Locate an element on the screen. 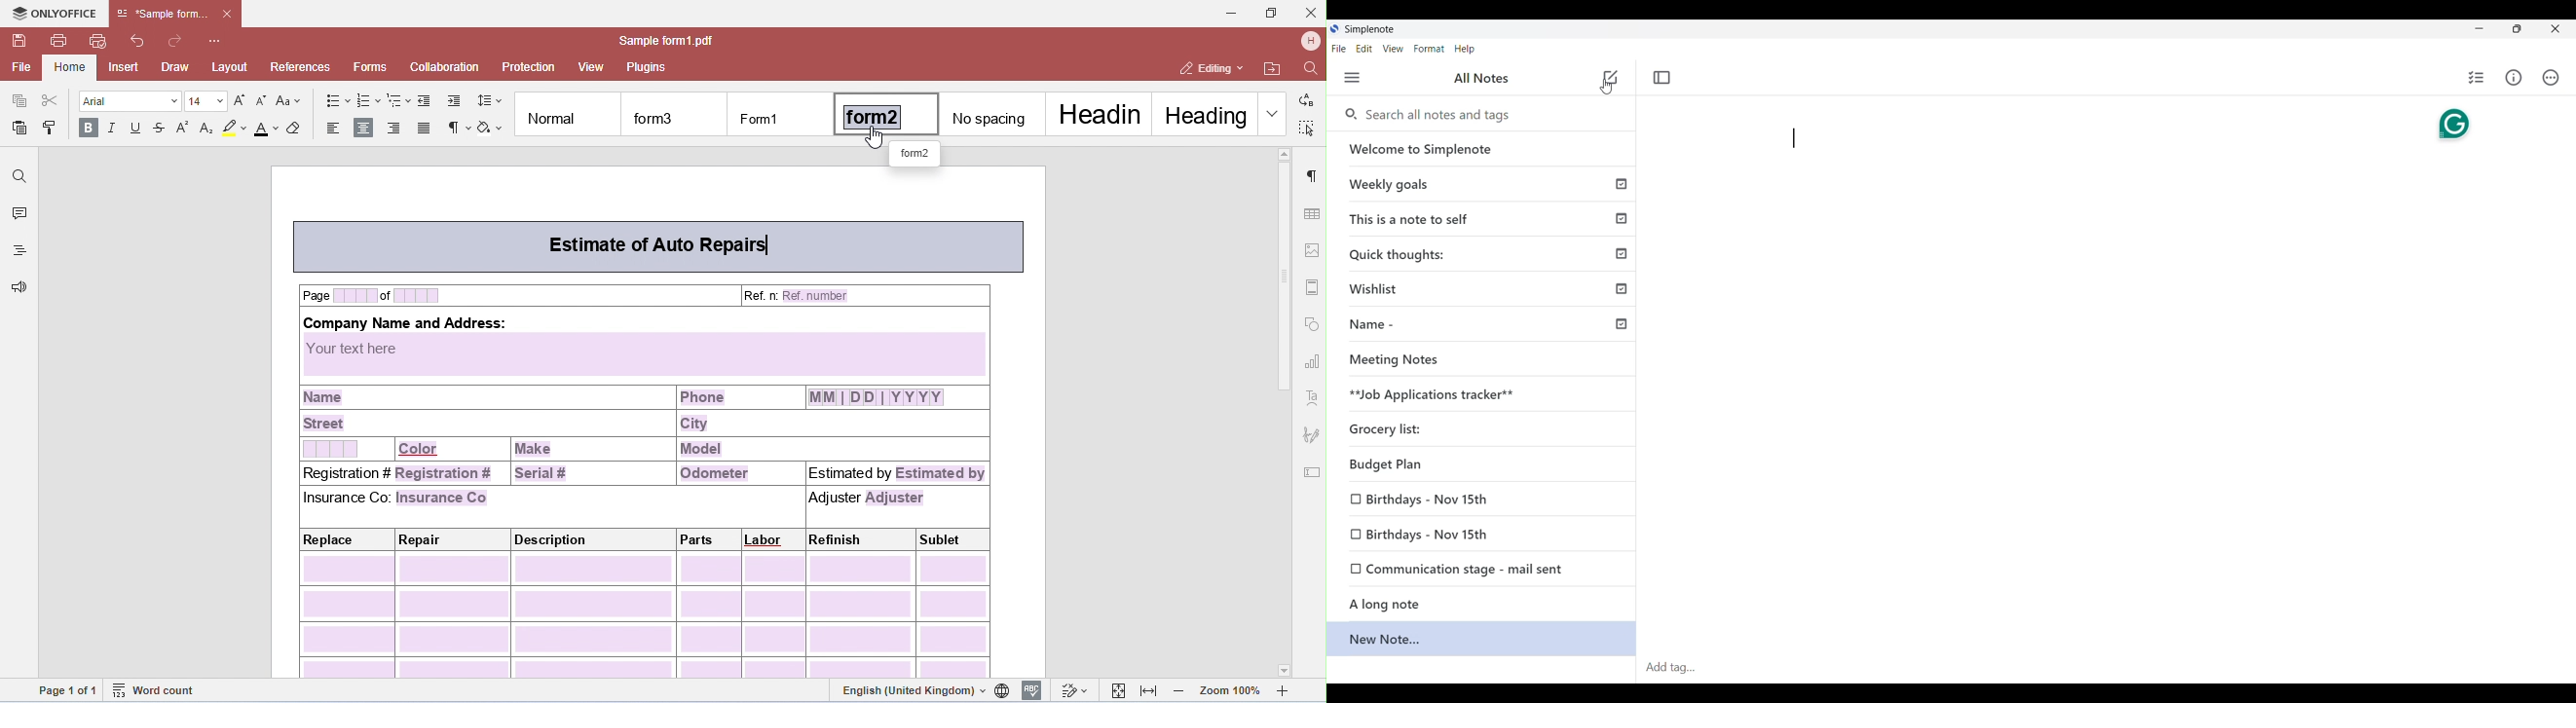  SimpleNote is located at coordinates (1366, 29).